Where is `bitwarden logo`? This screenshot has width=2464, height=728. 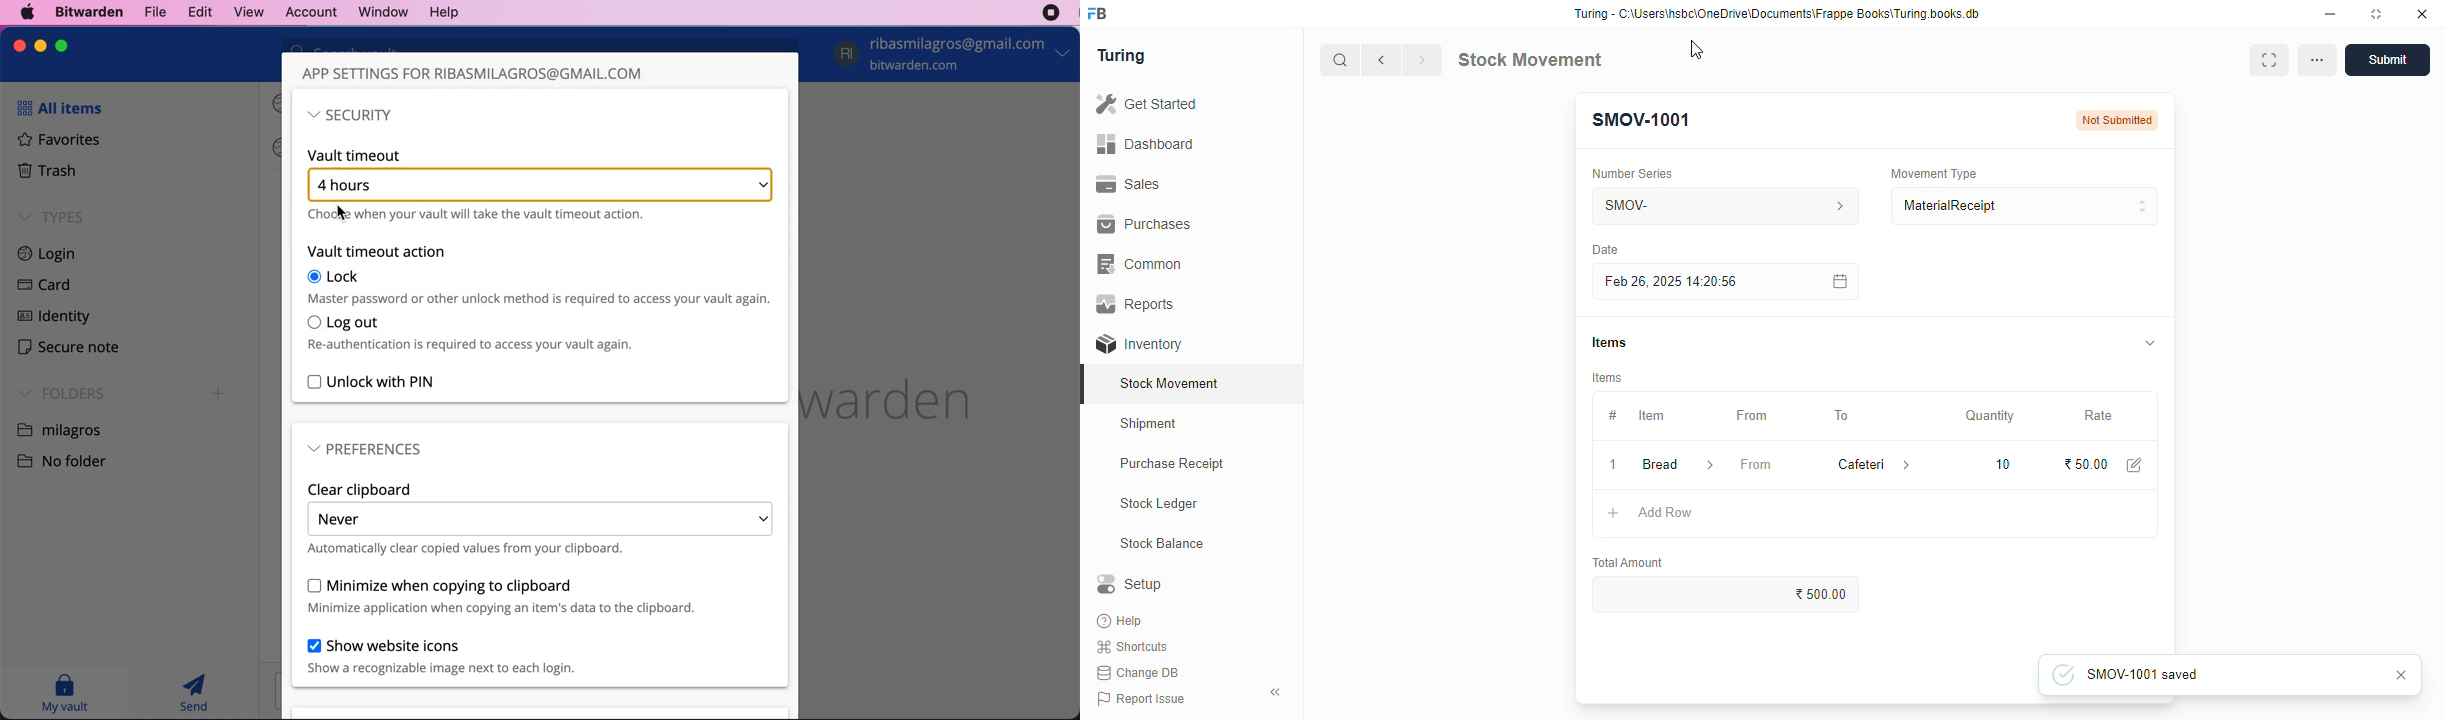 bitwarden logo is located at coordinates (905, 394).